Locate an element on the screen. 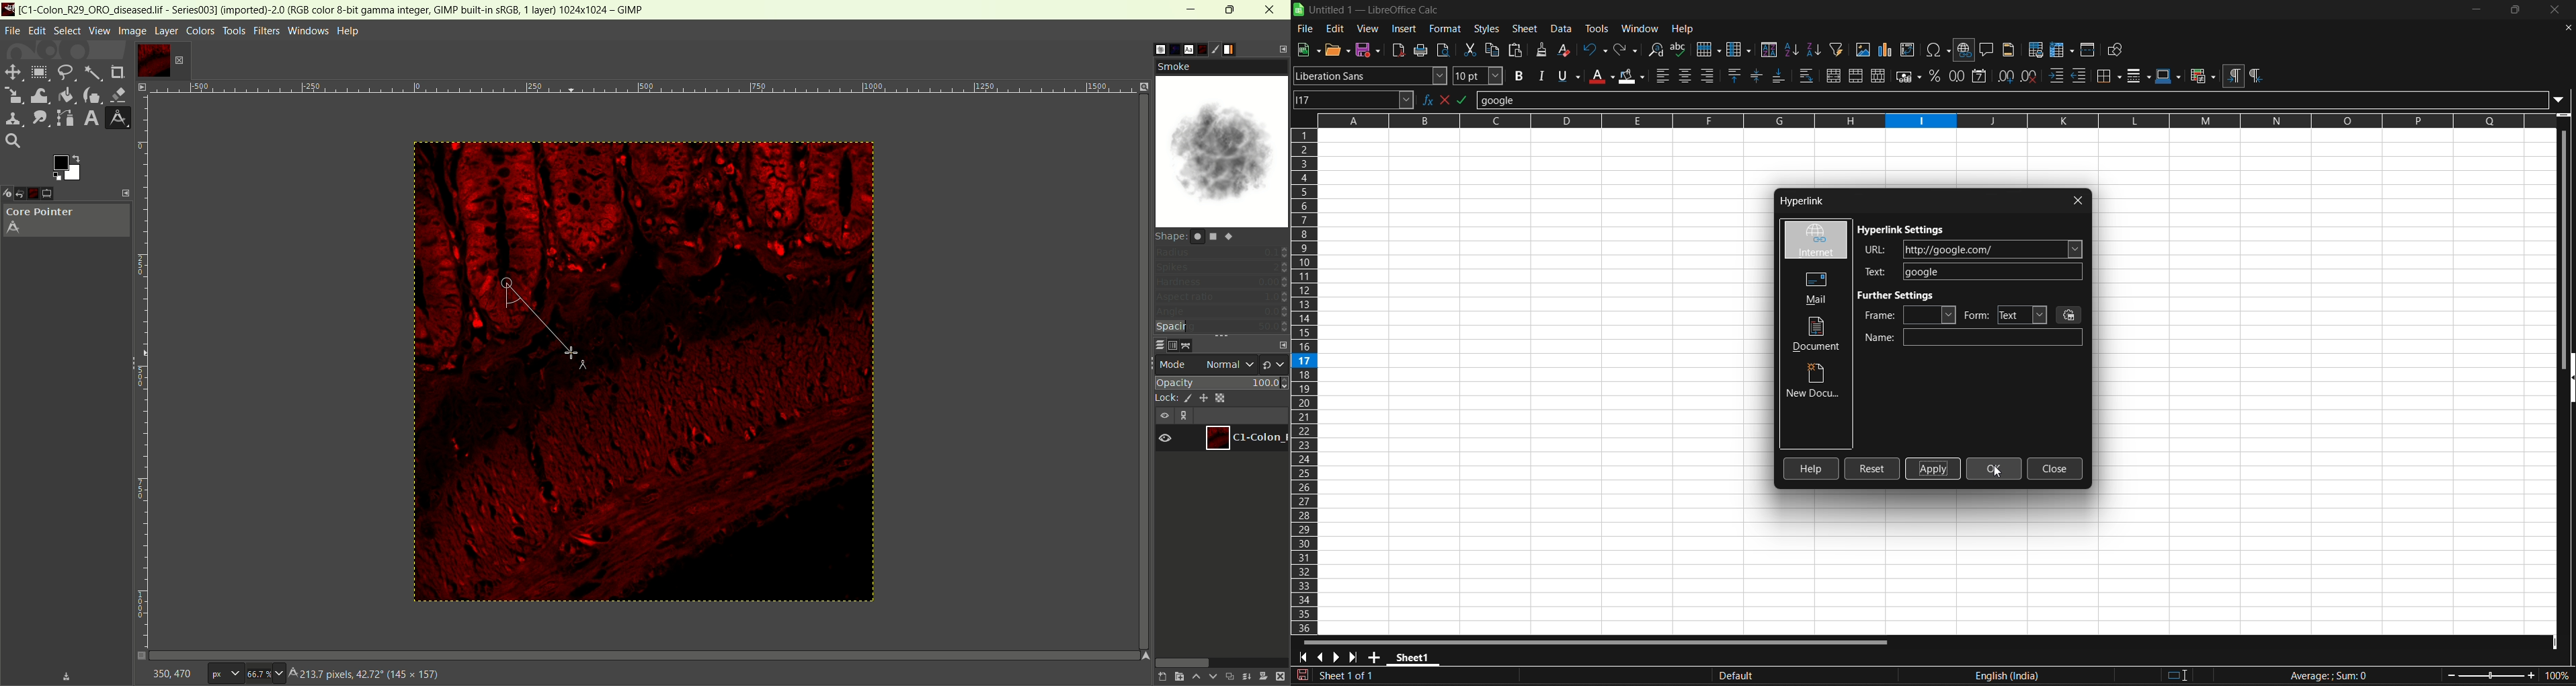 This screenshot has width=2576, height=700. scroll to next sheet  is located at coordinates (1336, 658).